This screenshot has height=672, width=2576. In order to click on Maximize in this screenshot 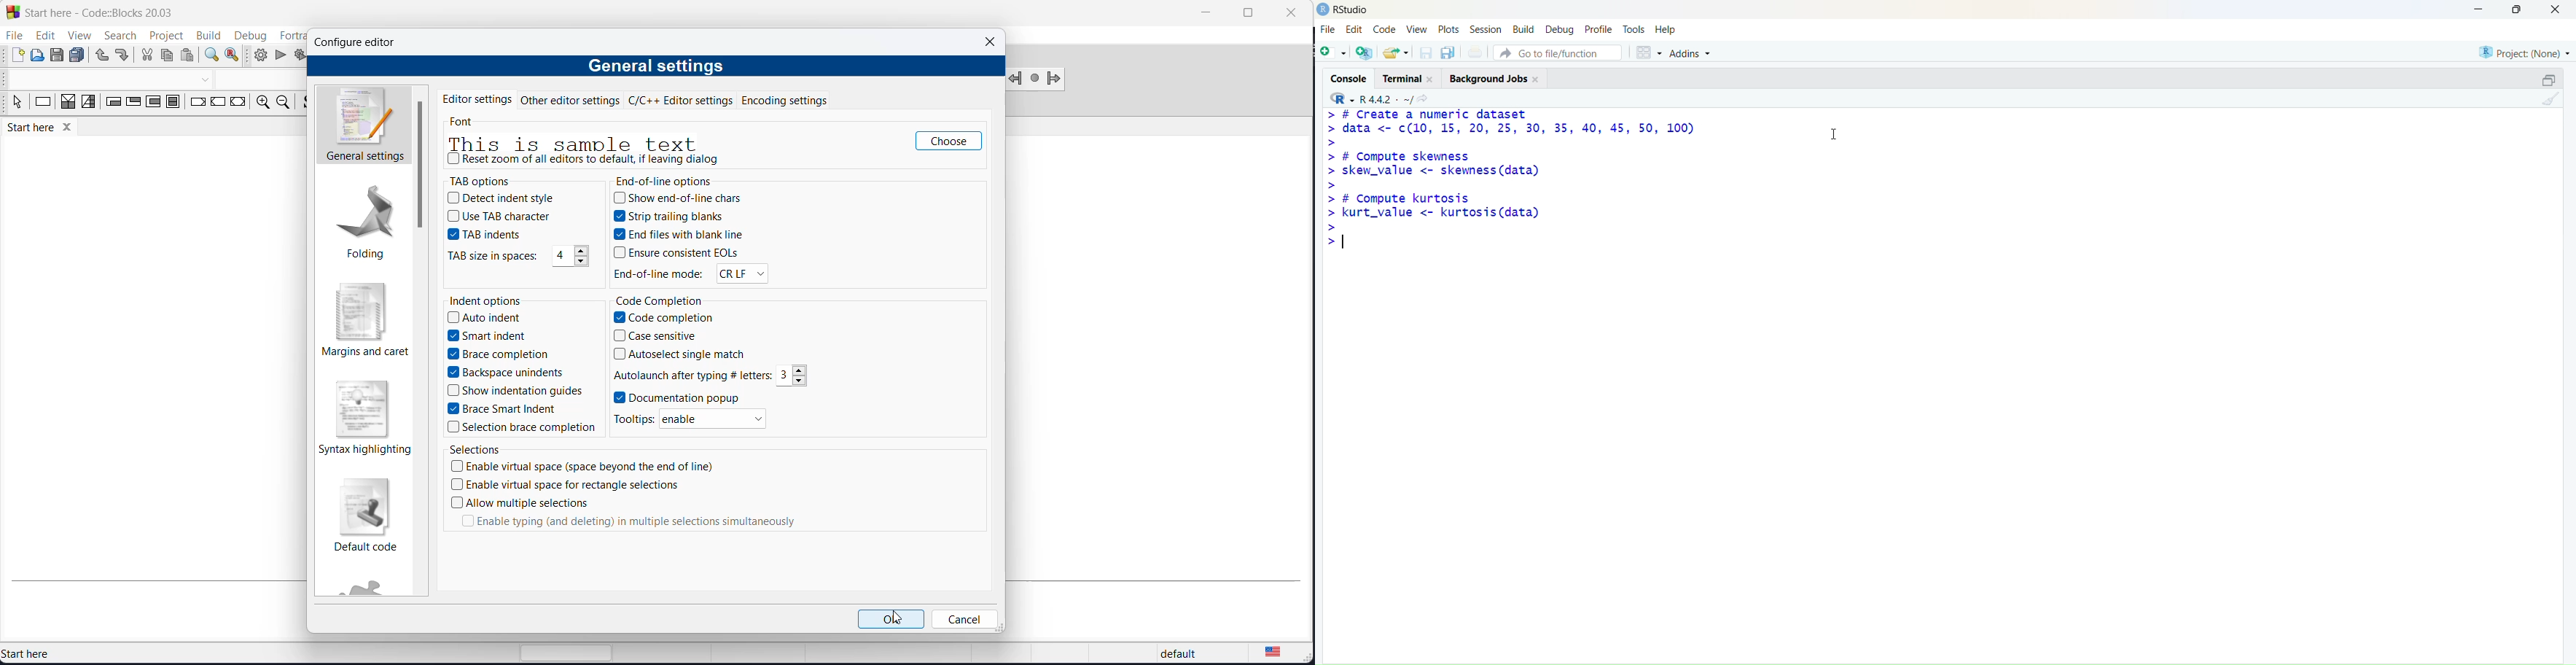, I will do `click(2516, 11)`.